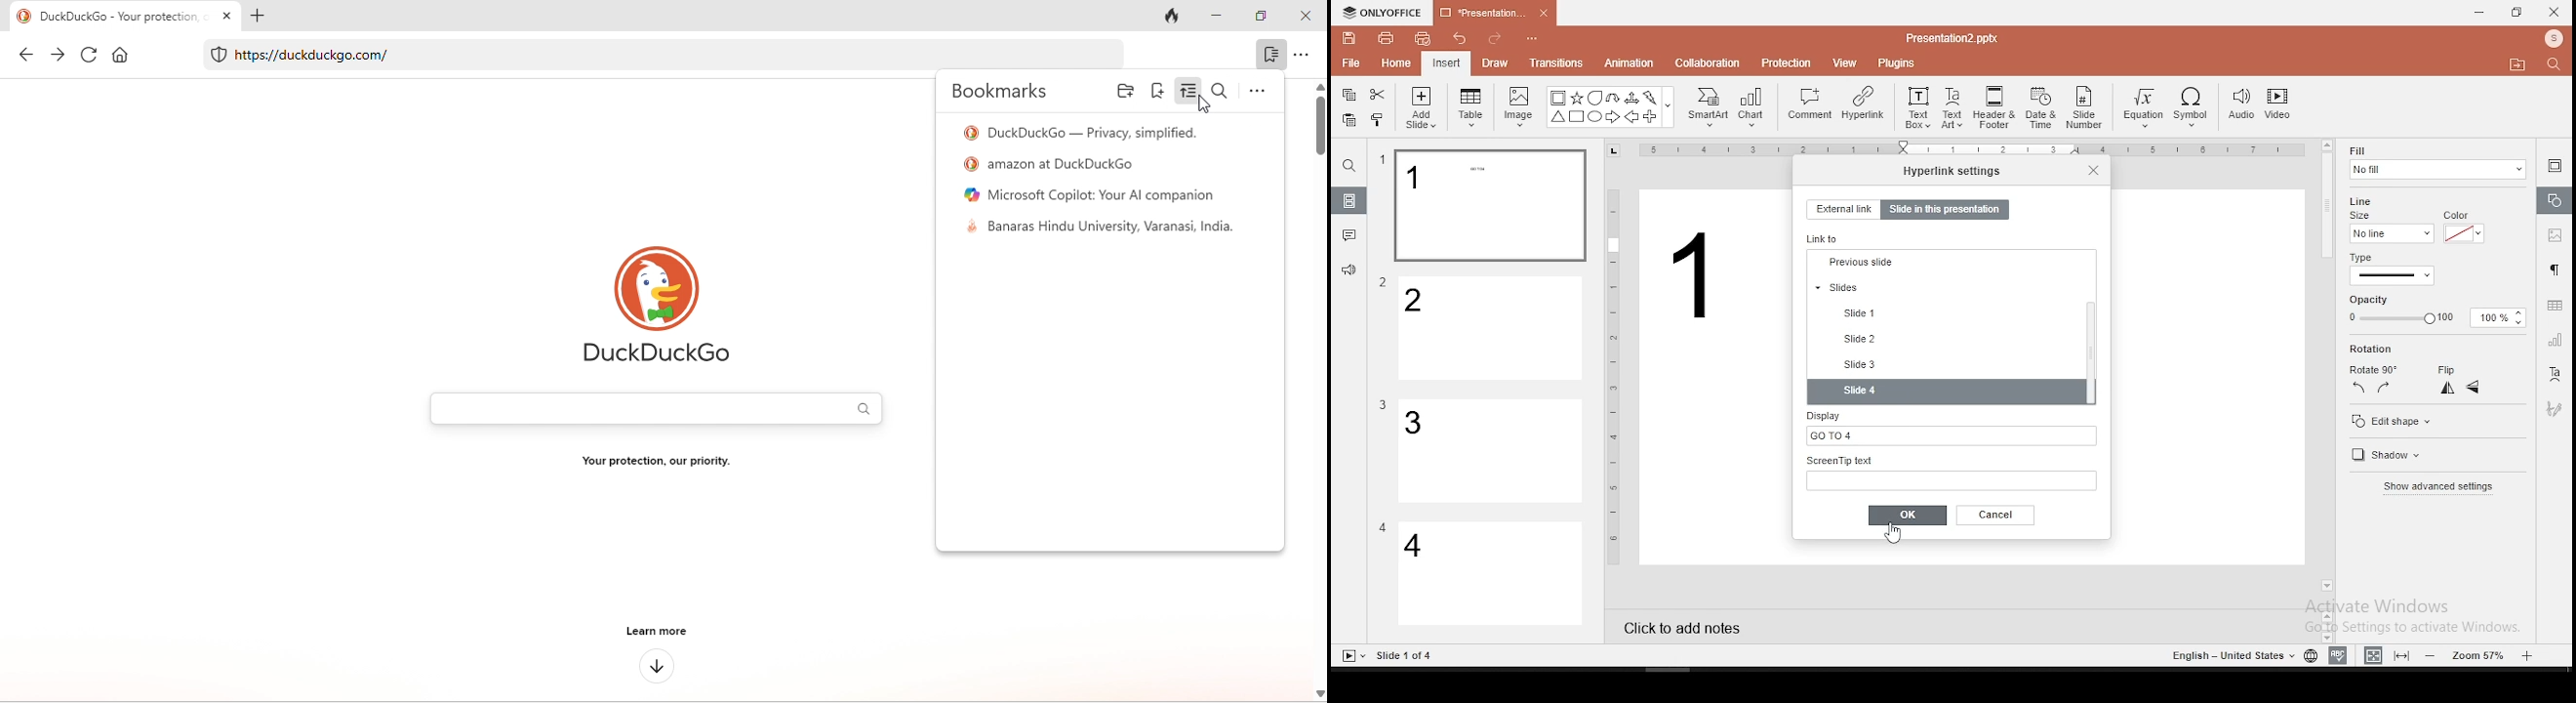 Image resolution: width=2576 pixels, height=728 pixels. What do you see at coordinates (1470, 104) in the screenshot?
I see `table` at bounding box center [1470, 104].